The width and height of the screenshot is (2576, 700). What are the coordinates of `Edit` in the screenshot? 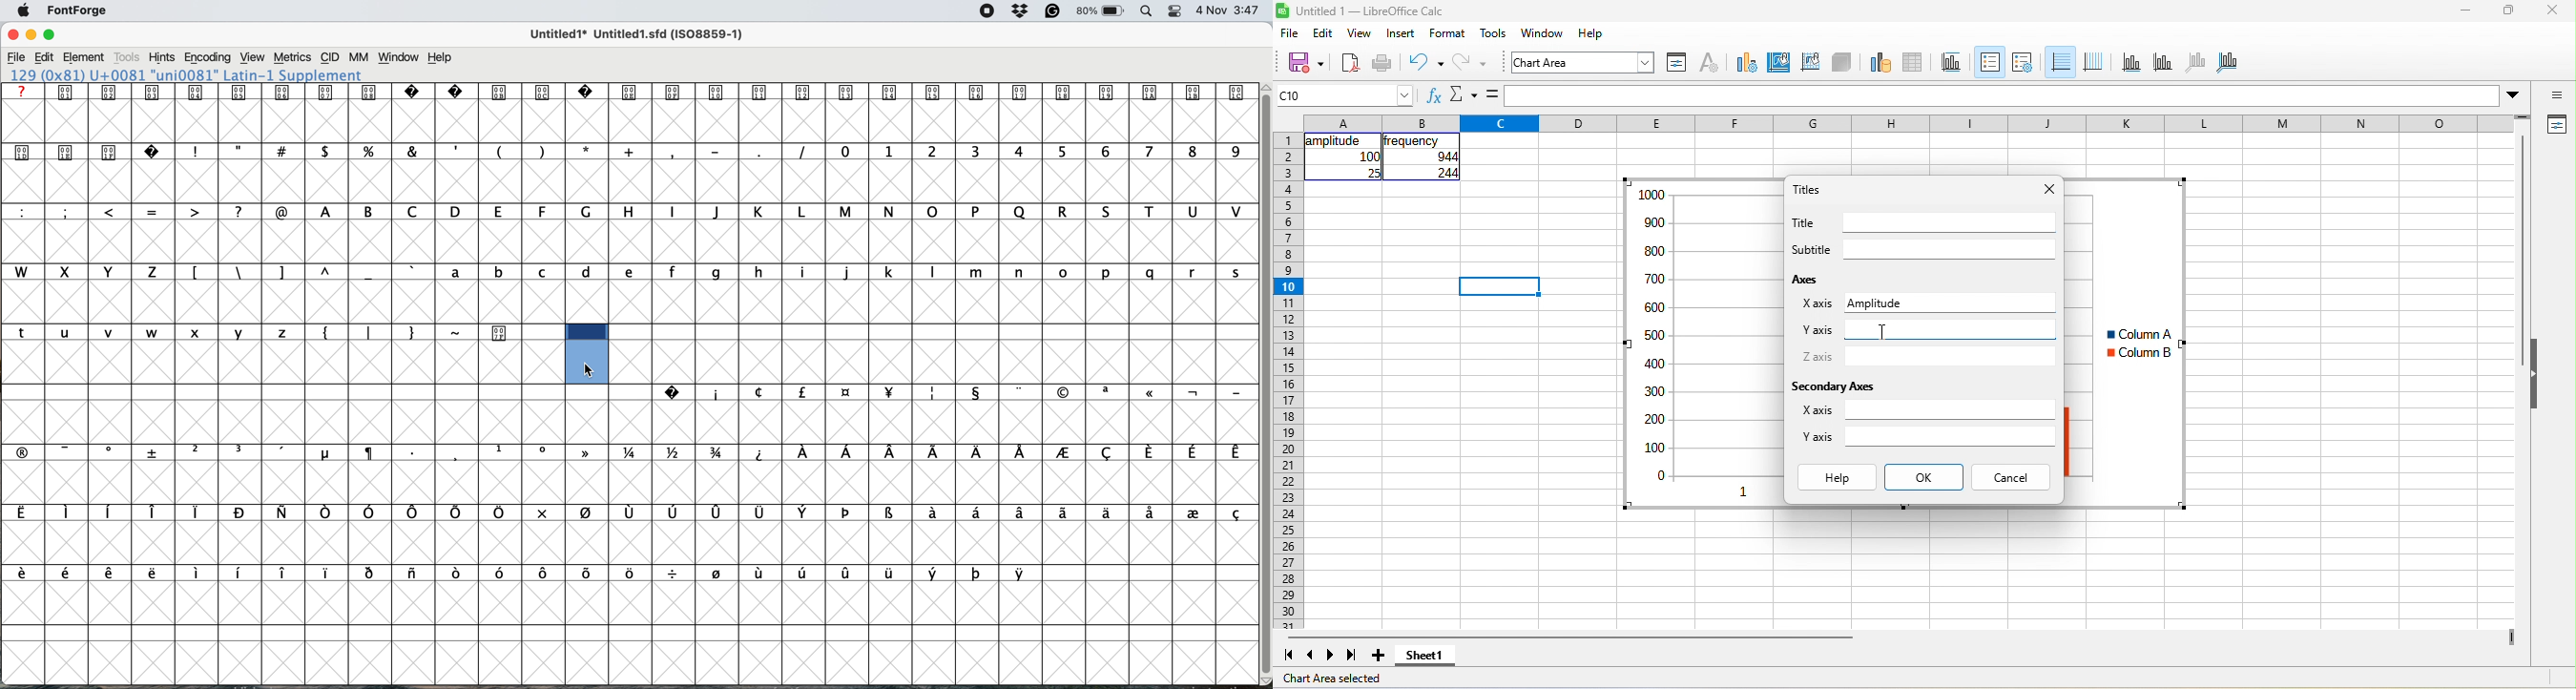 It's located at (44, 57).